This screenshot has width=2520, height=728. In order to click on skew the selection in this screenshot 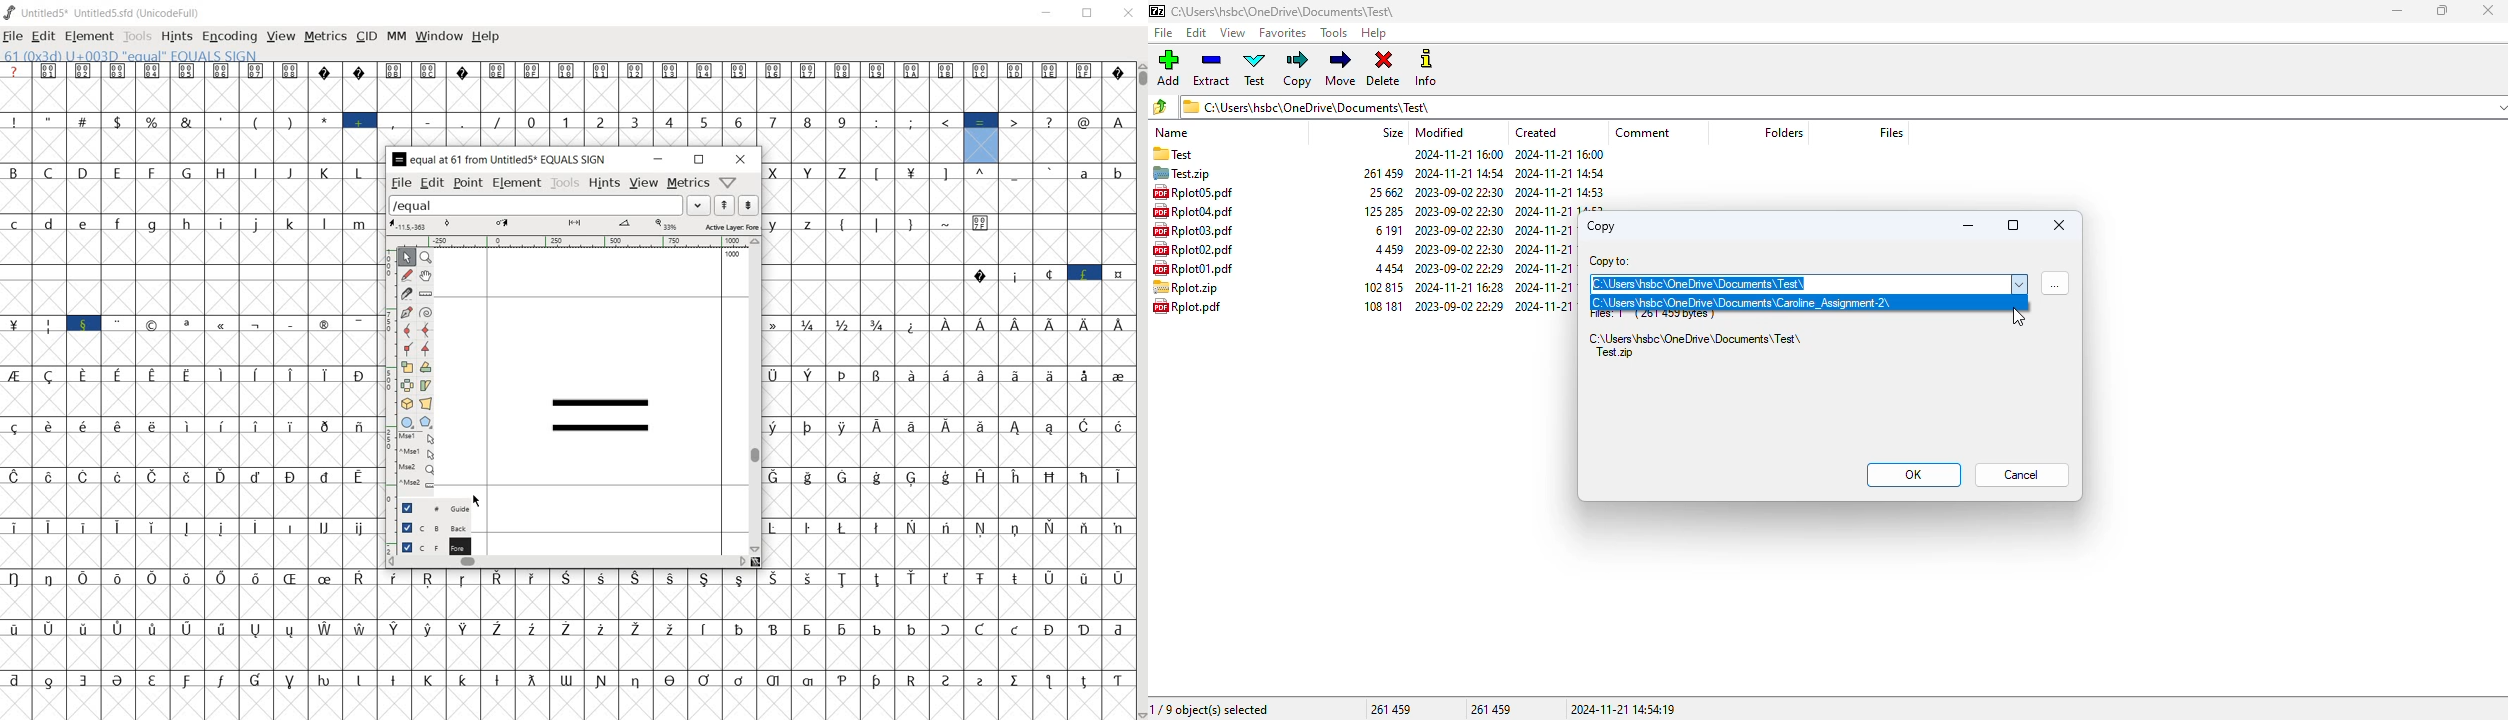, I will do `click(425, 386)`.